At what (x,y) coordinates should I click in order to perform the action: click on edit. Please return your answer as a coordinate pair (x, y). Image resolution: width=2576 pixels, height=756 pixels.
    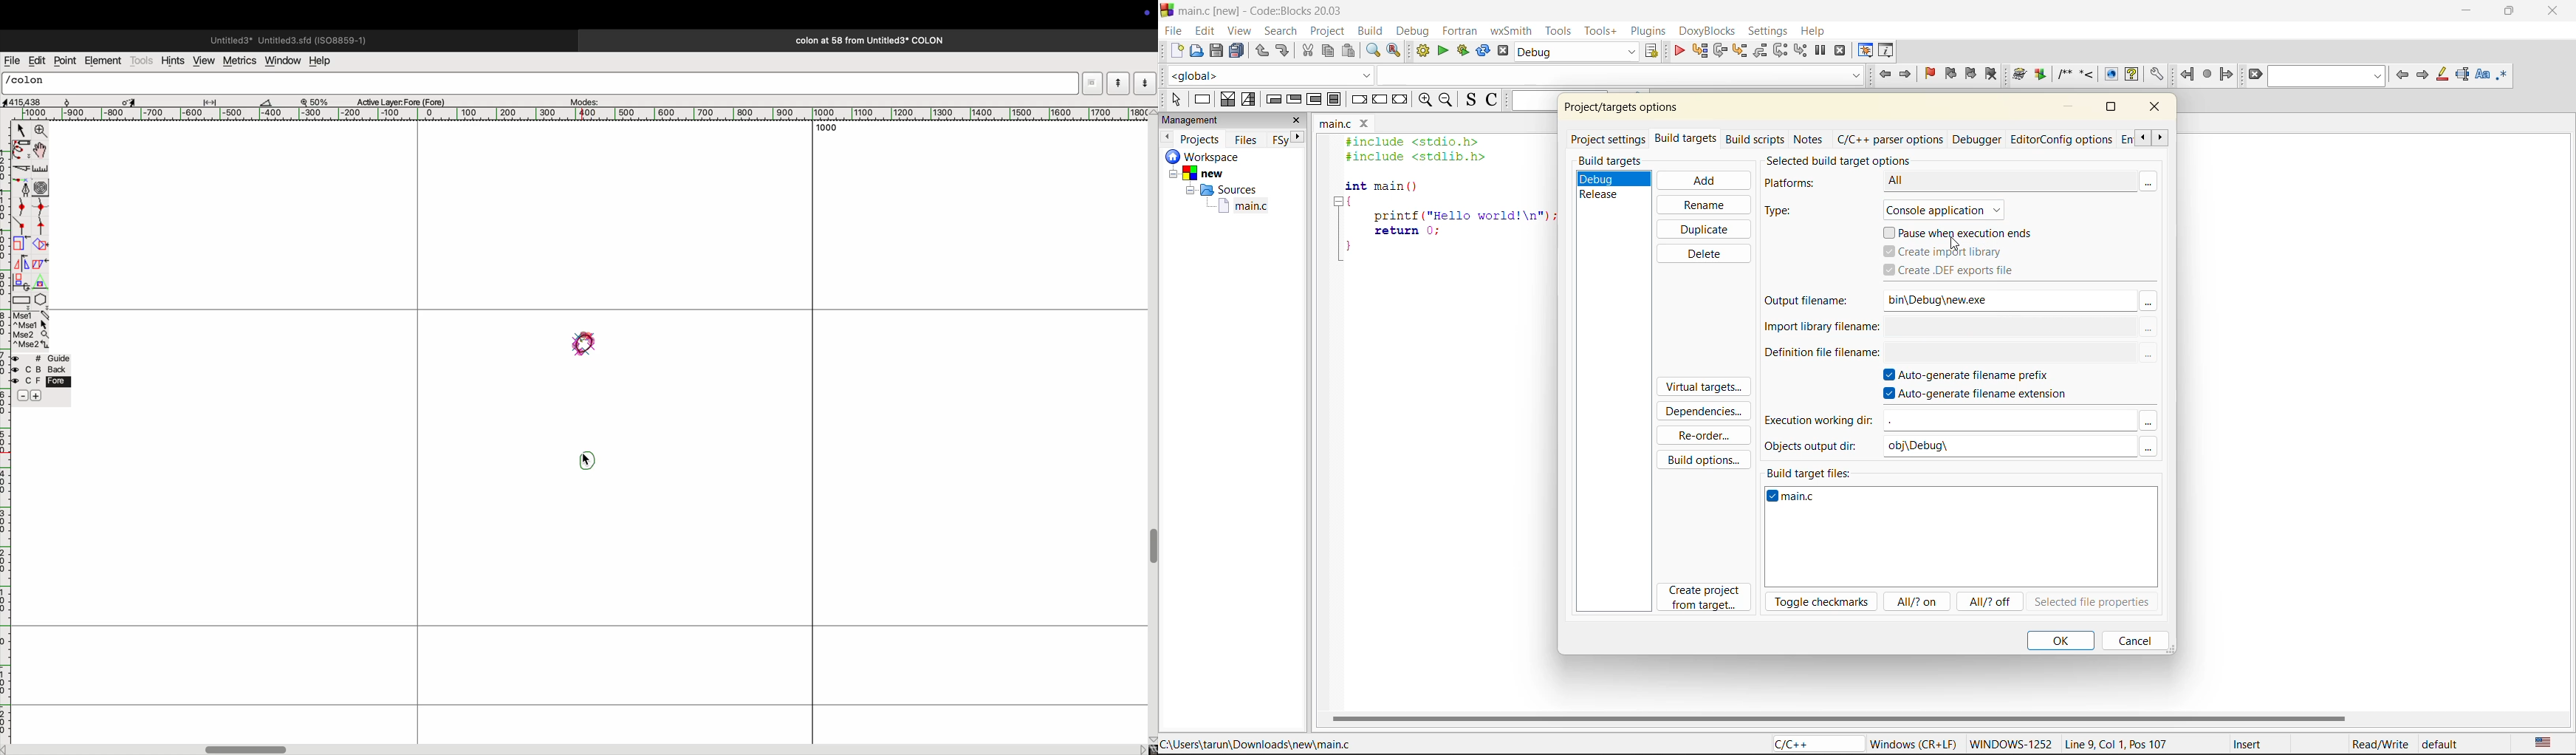
    Looking at the image, I should click on (36, 60).